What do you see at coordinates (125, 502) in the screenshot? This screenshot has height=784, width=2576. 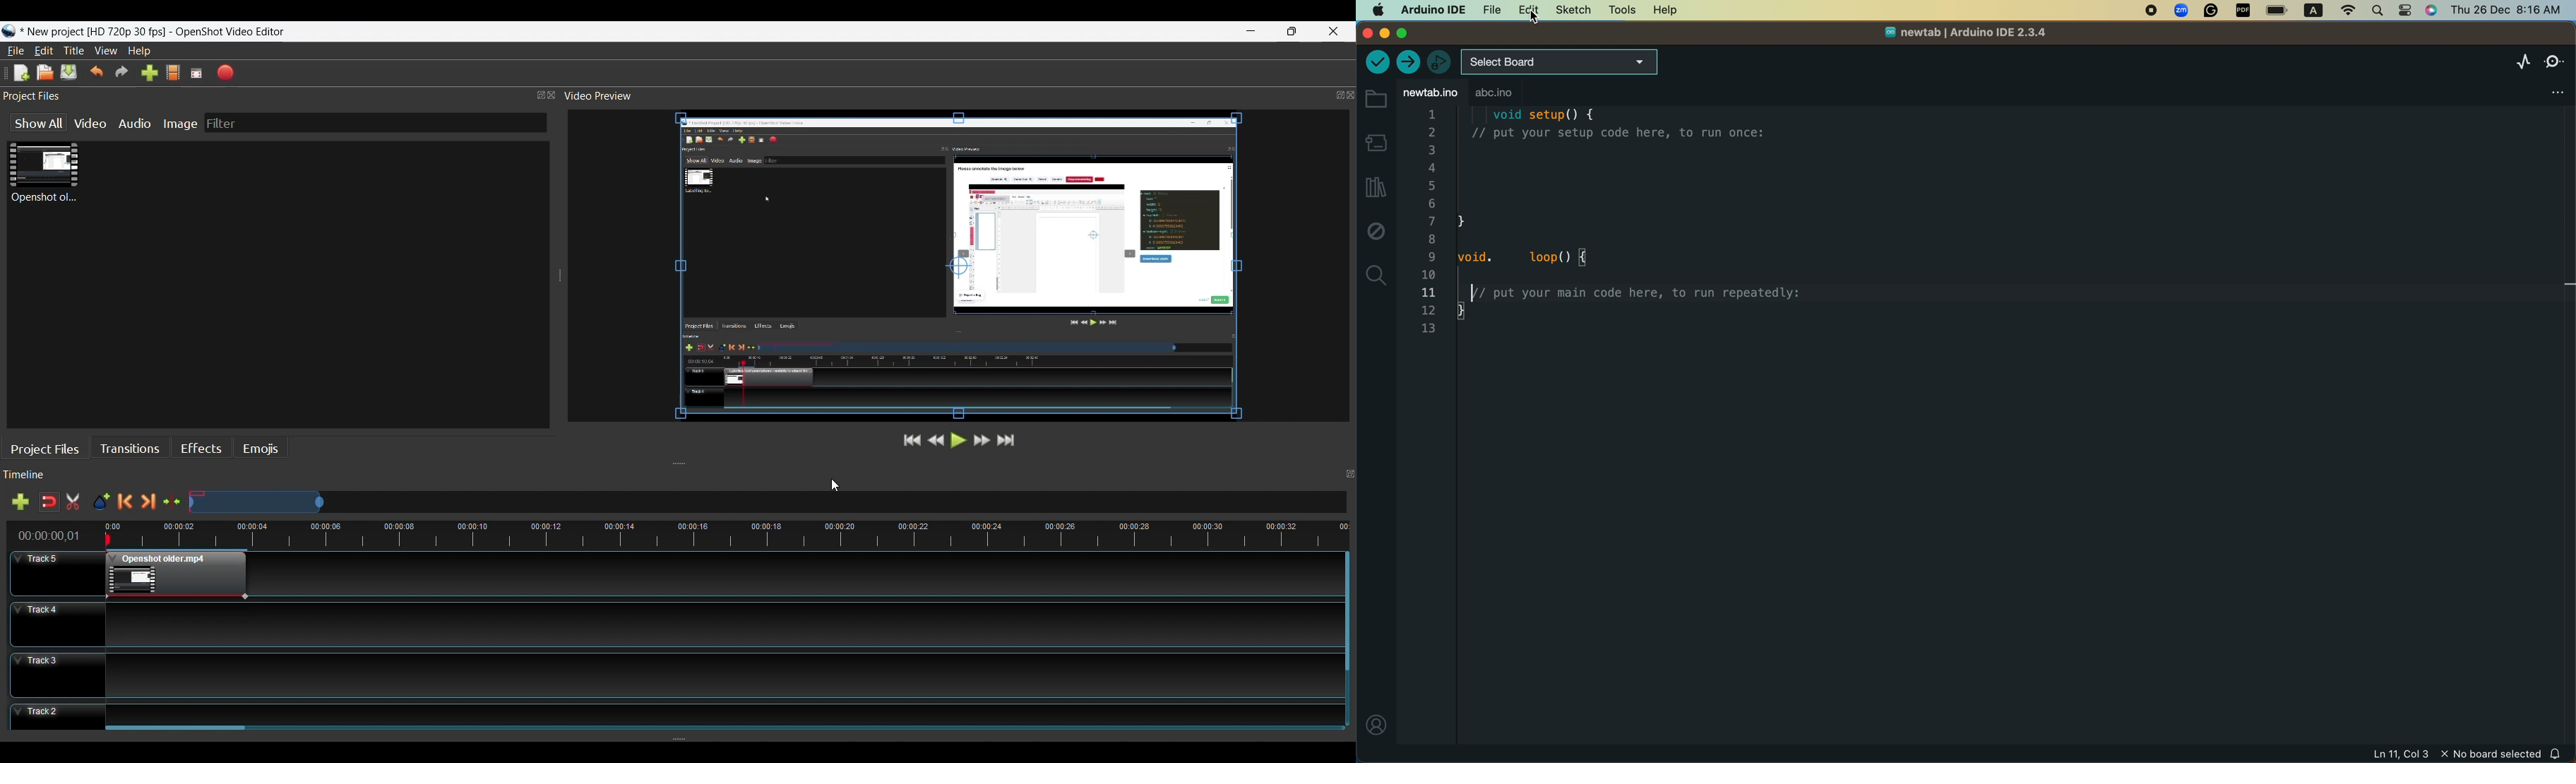 I see `Previous Marker` at bounding box center [125, 502].